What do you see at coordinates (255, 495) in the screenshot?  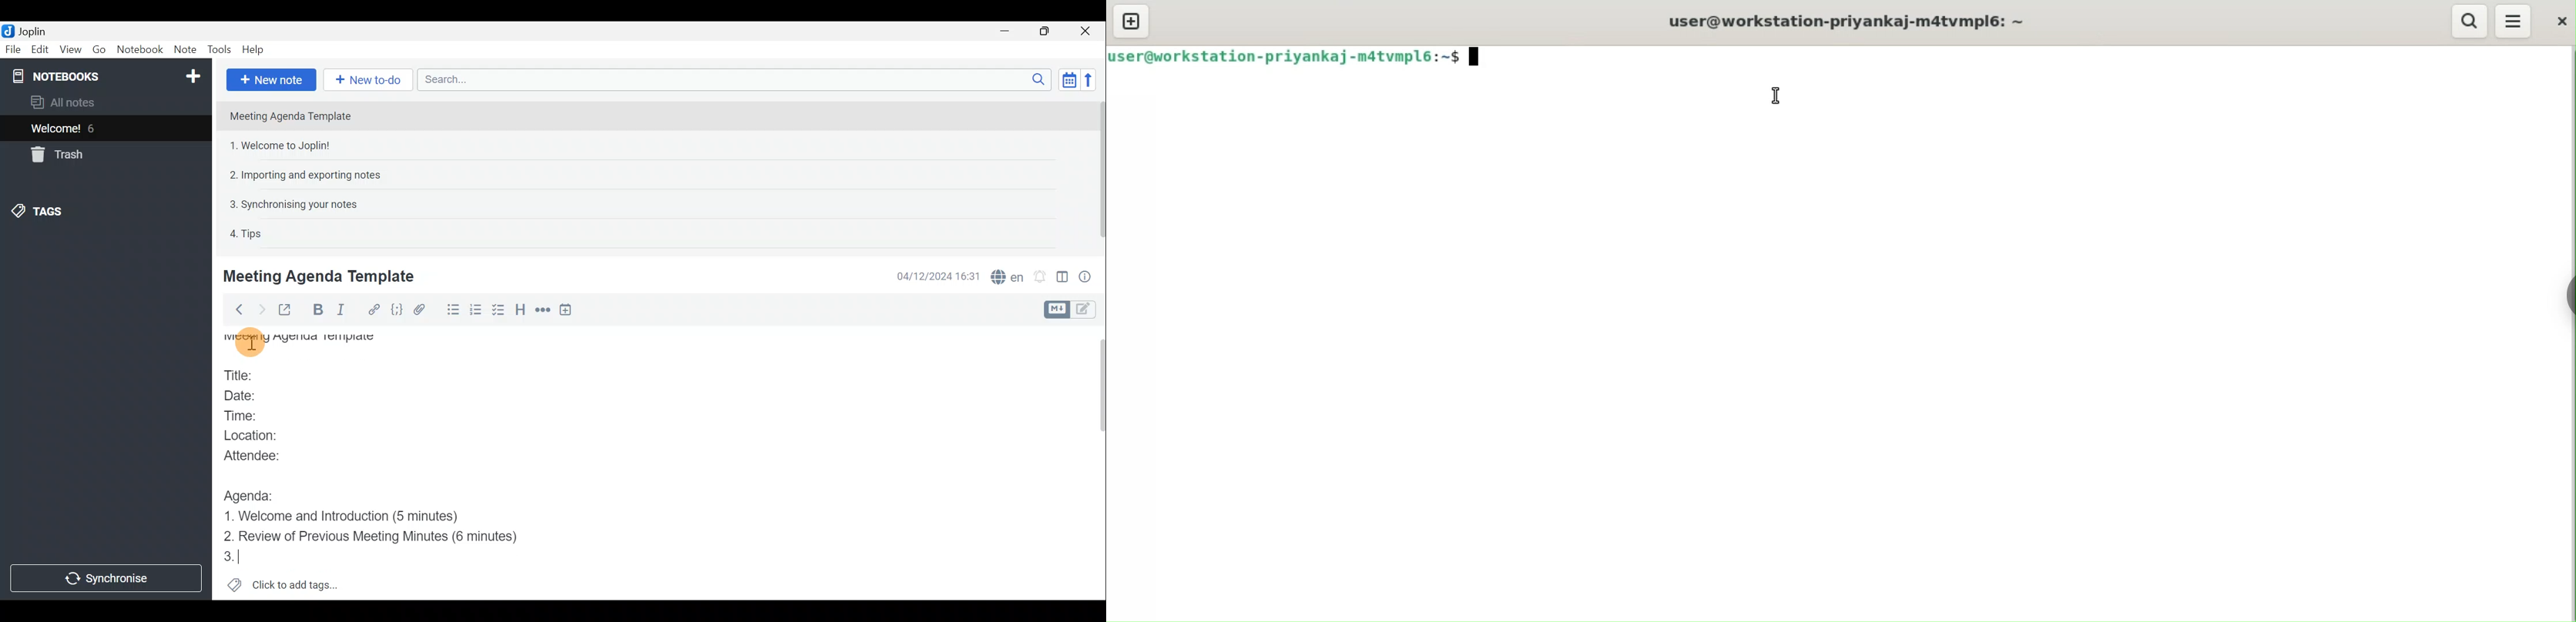 I see `Agenda:` at bounding box center [255, 495].